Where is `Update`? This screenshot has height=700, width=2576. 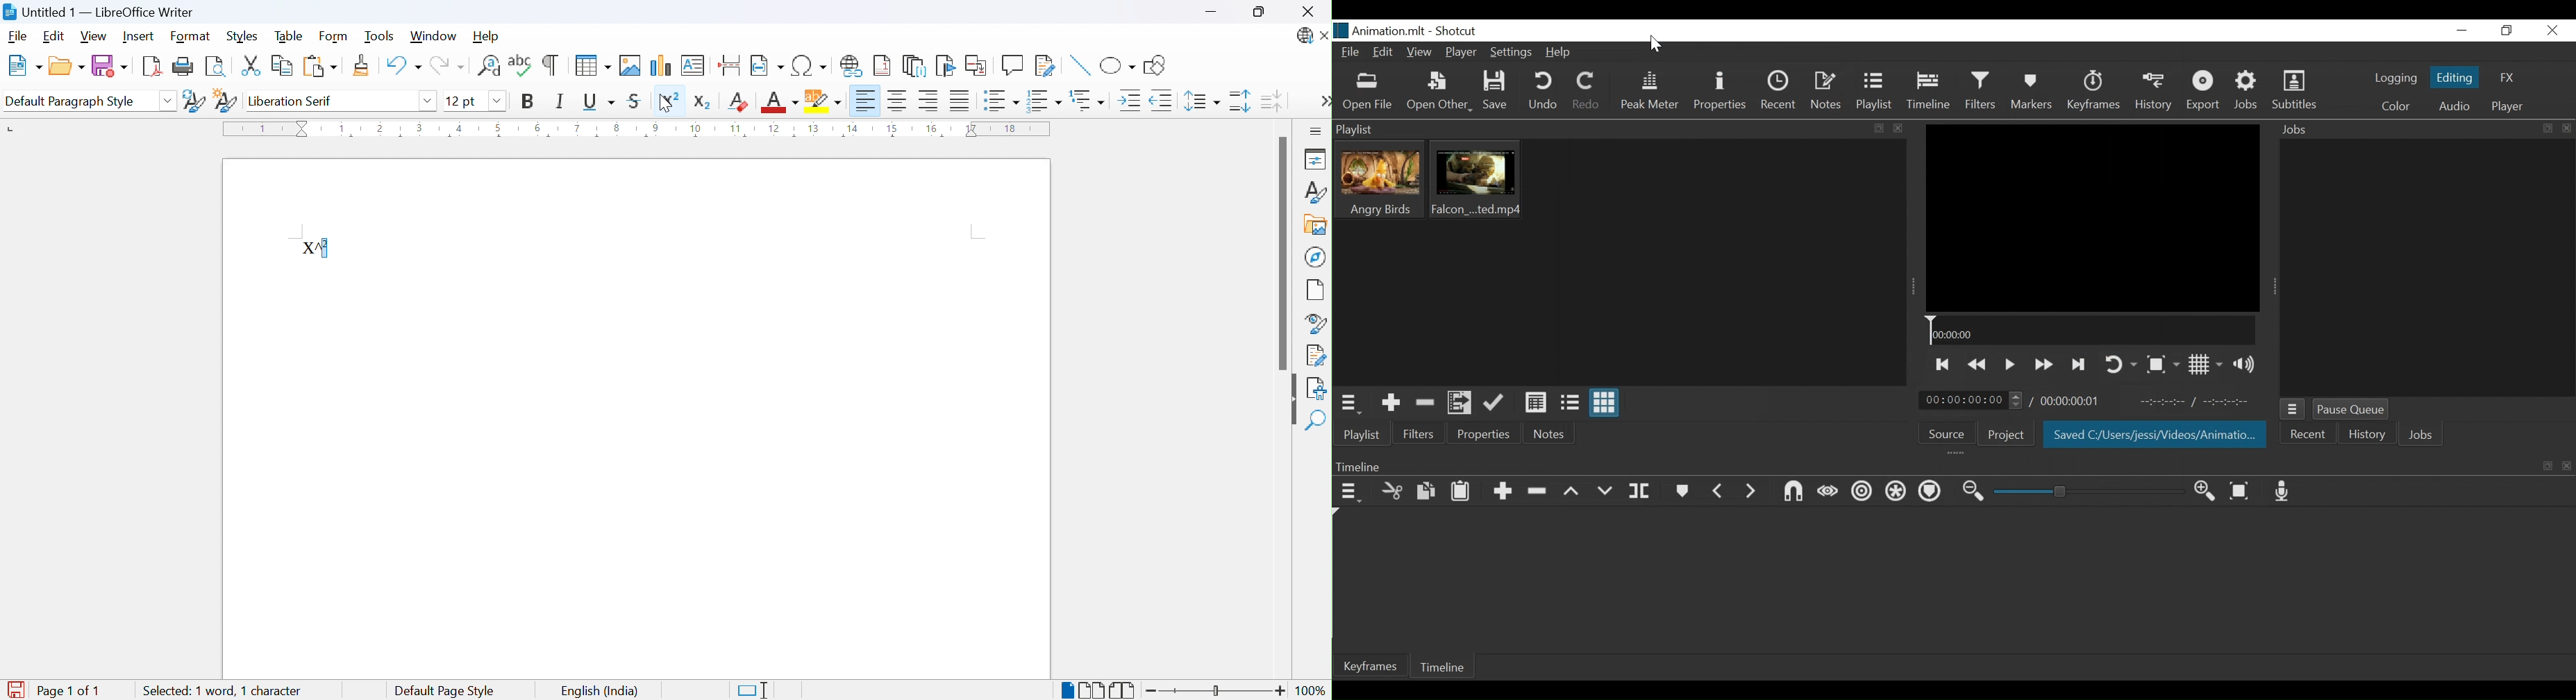
Update is located at coordinates (1494, 404).